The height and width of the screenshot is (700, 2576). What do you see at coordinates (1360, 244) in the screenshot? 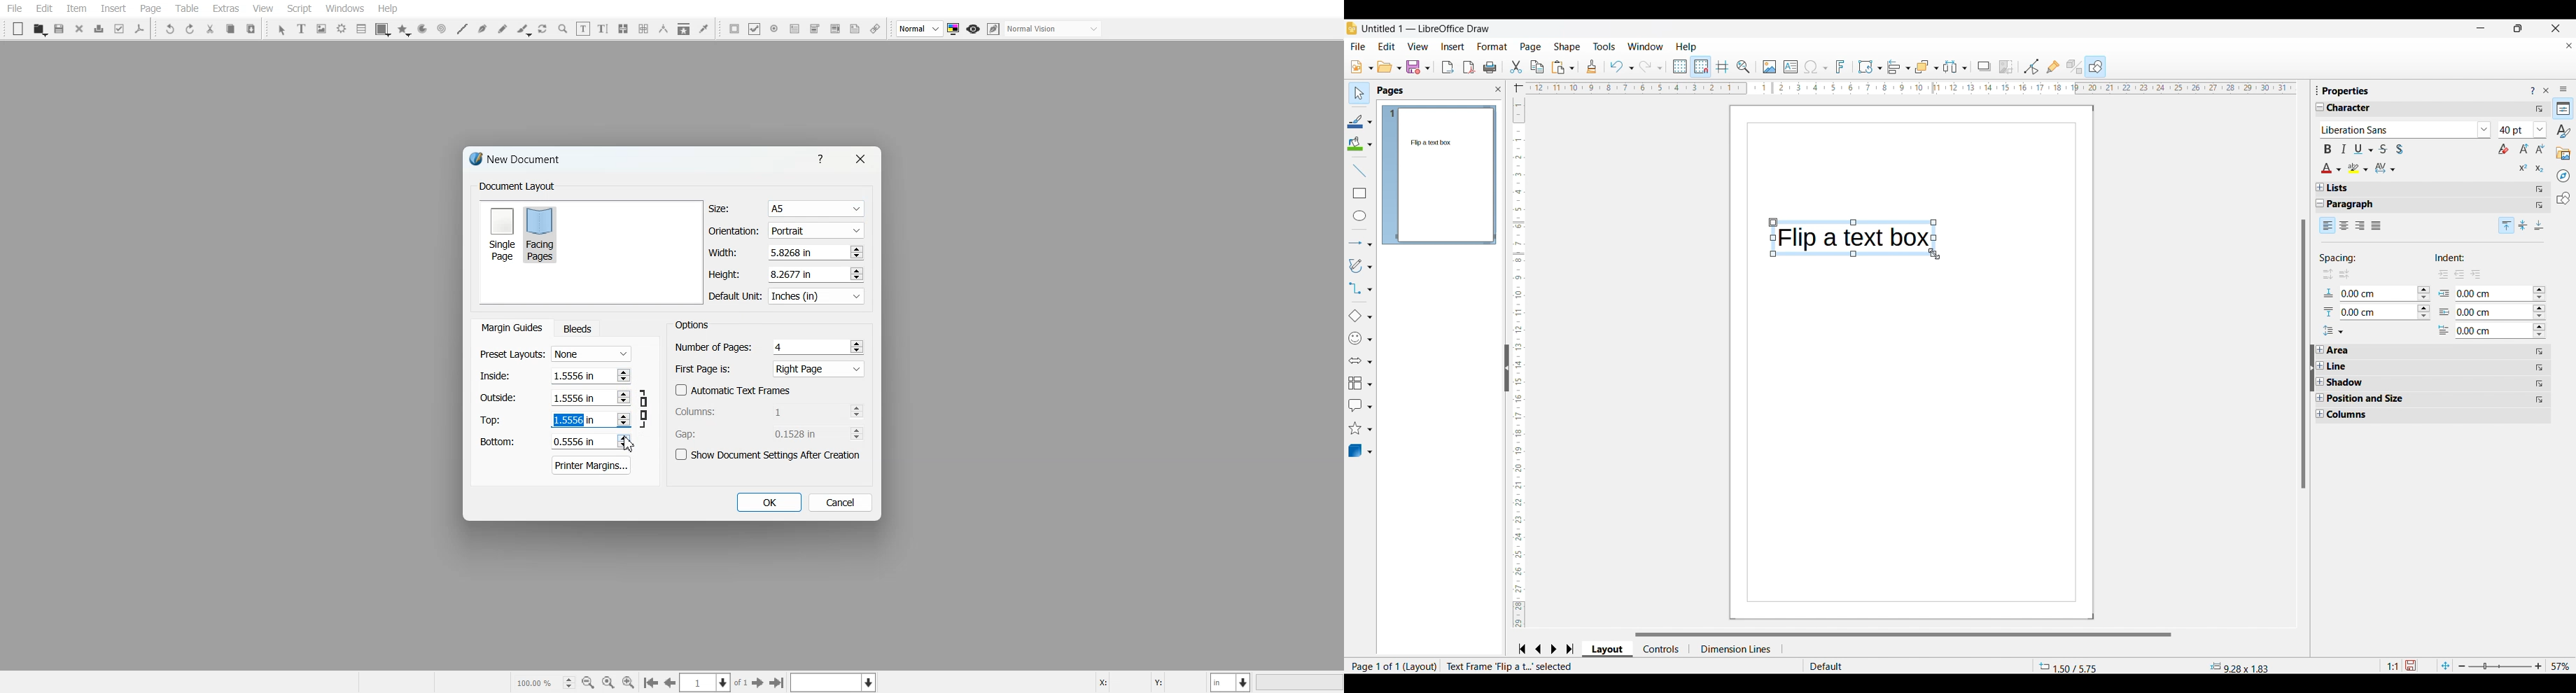
I see `Lines and arrow options` at bounding box center [1360, 244].